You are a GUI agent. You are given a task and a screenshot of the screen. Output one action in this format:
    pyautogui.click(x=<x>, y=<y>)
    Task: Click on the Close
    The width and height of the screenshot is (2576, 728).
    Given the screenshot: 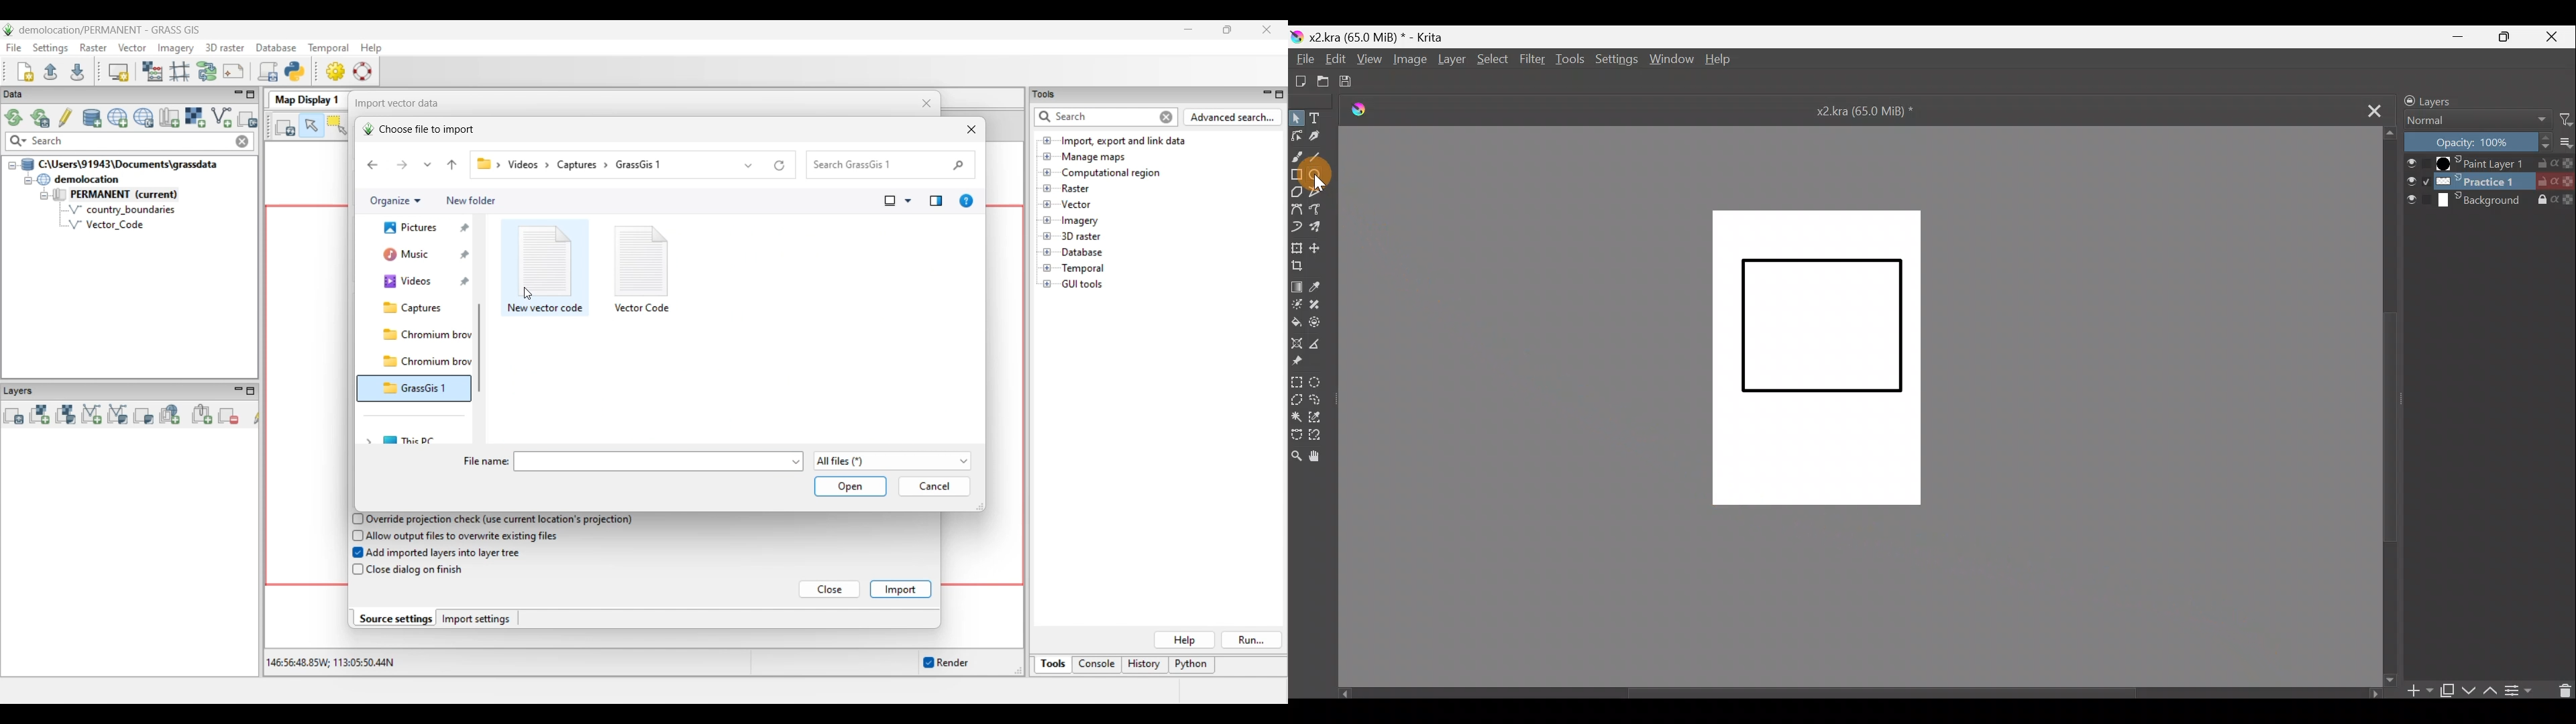 What is the action you would take?
    pyautogui.click(x=2557, y=36)
    